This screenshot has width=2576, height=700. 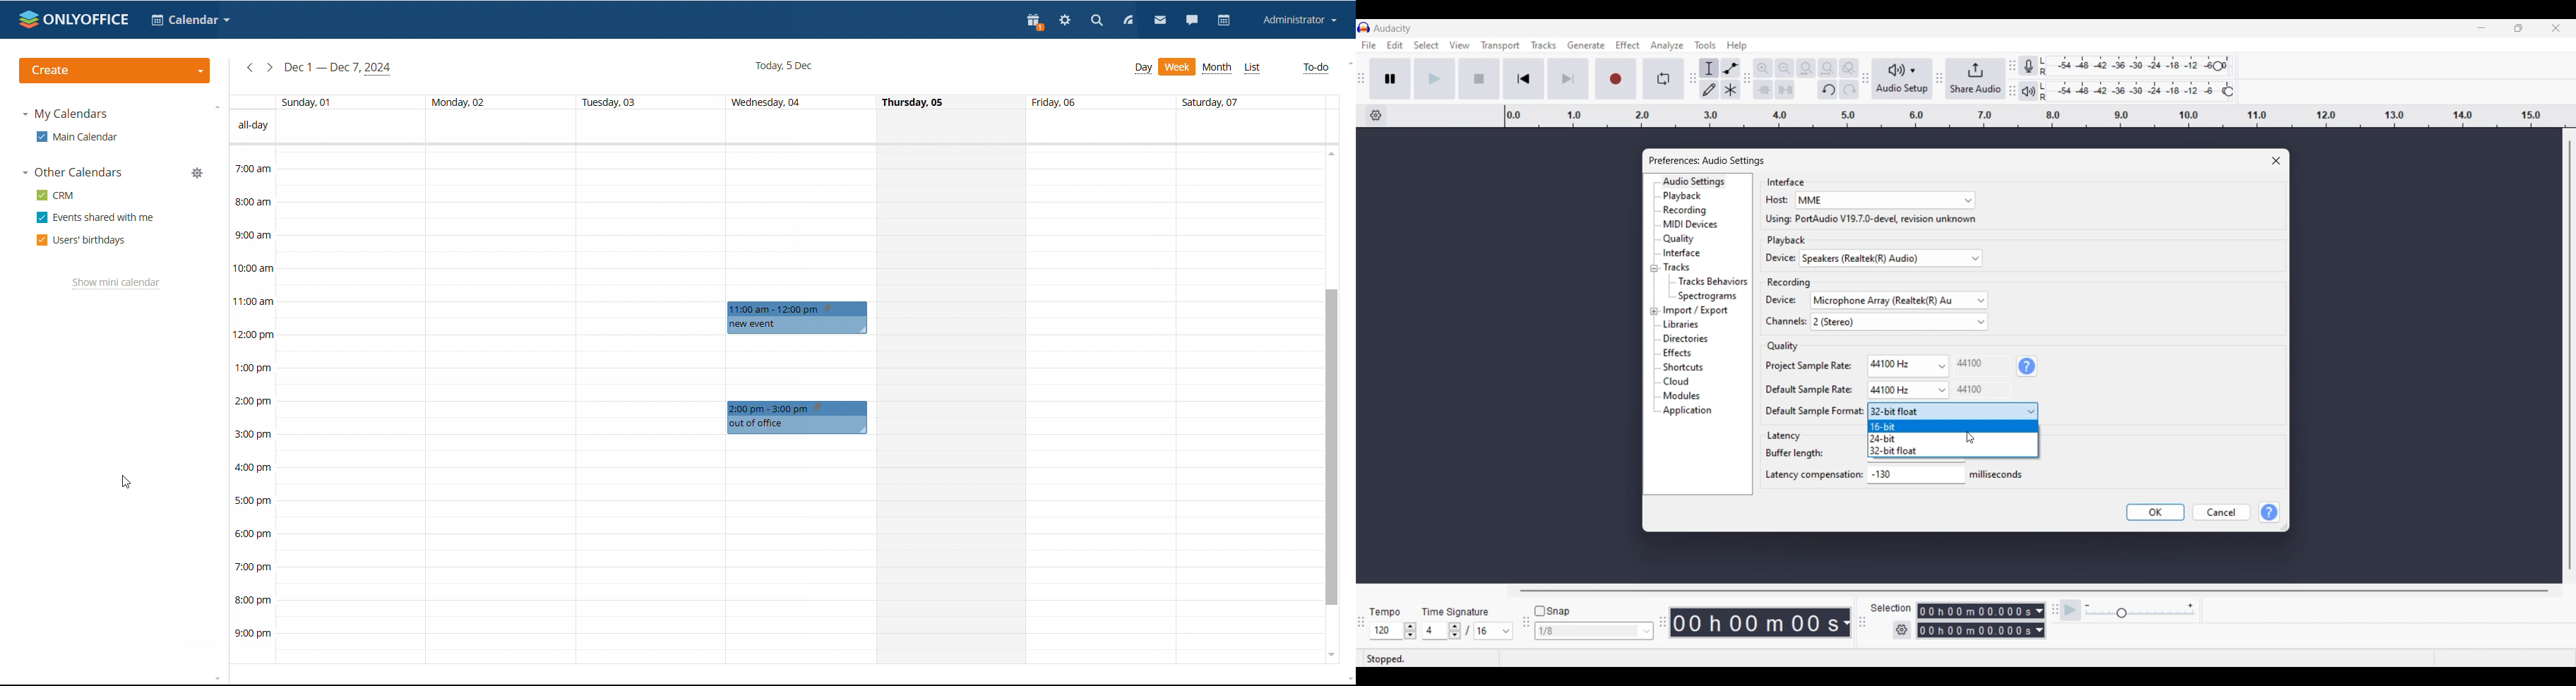 I want to click on account, so click(x=1301, y=20).